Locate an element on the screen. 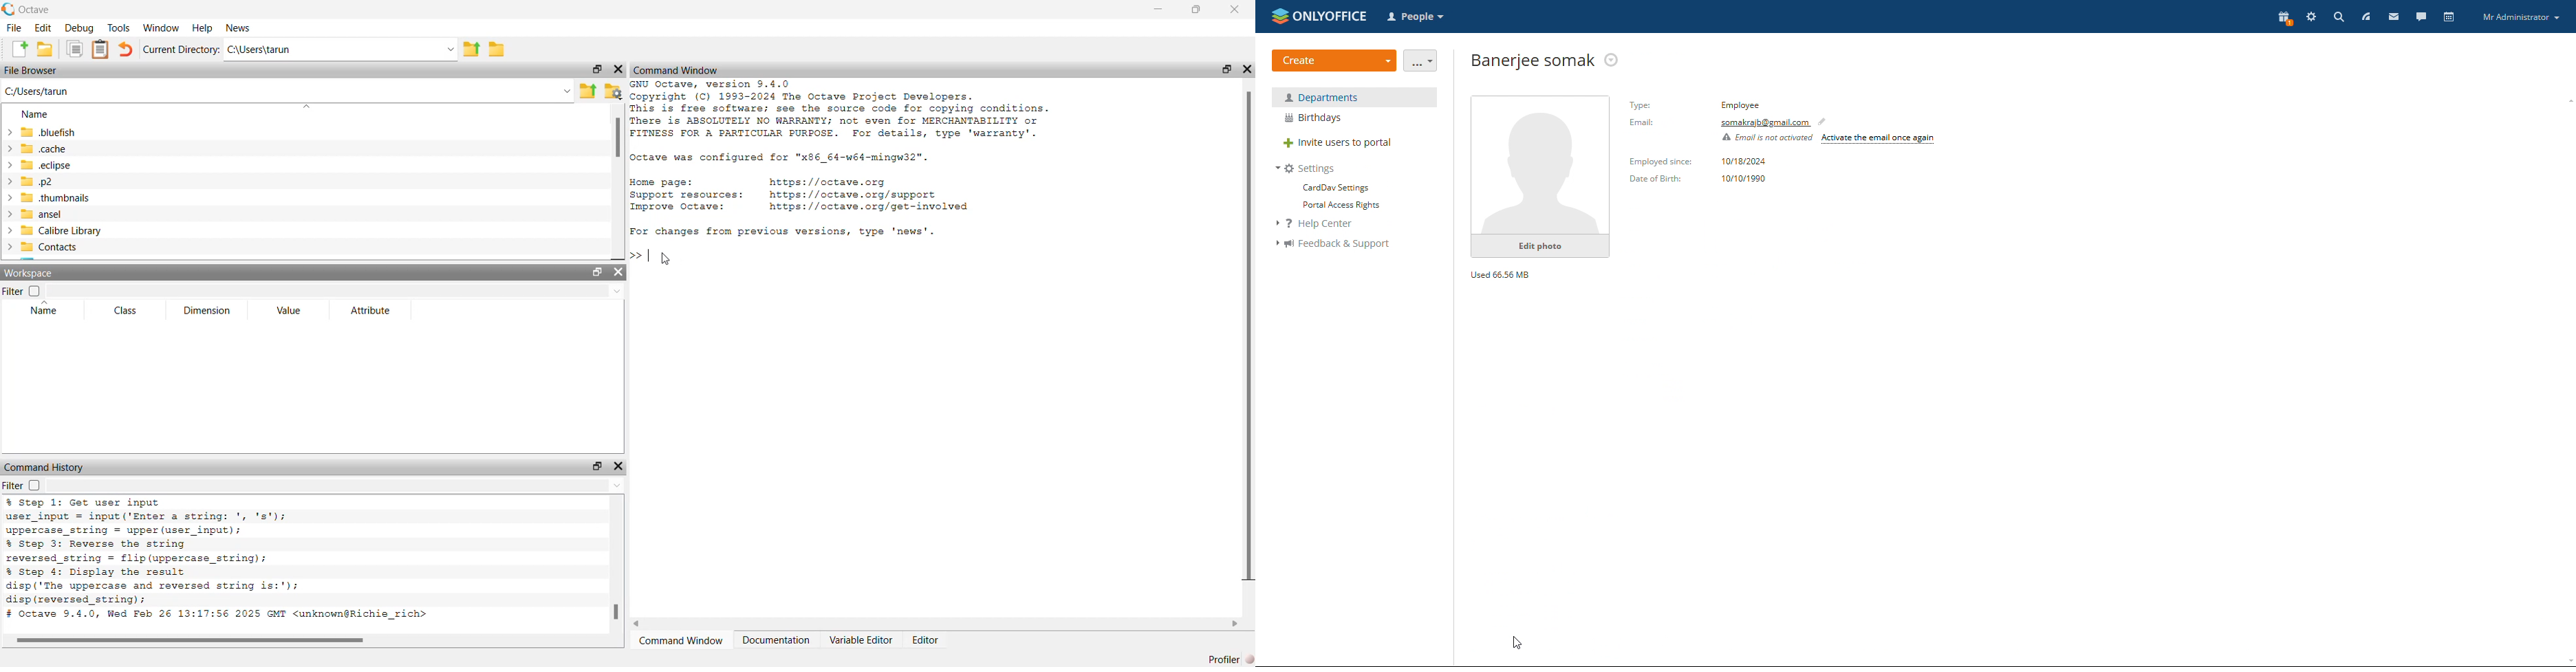 This screenshot has width=2576, height=672. typing cursor is located at coordinates (651, 256).